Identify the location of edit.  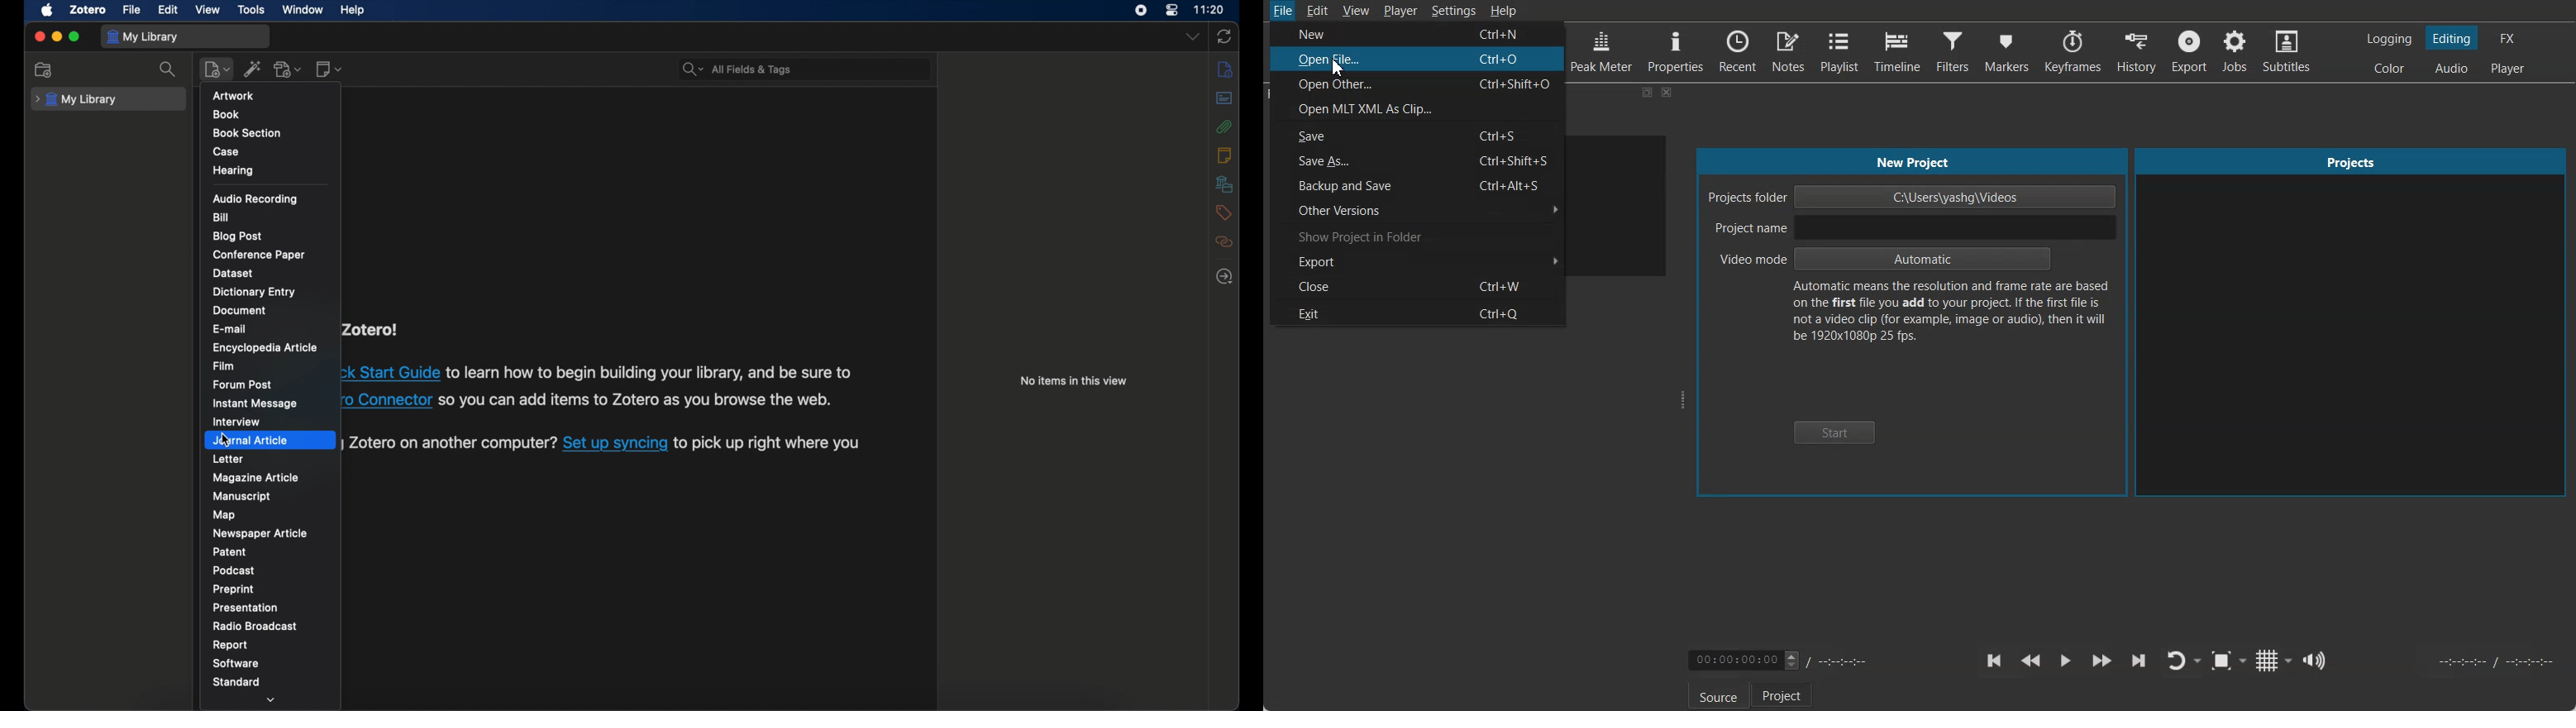
(170, 11).